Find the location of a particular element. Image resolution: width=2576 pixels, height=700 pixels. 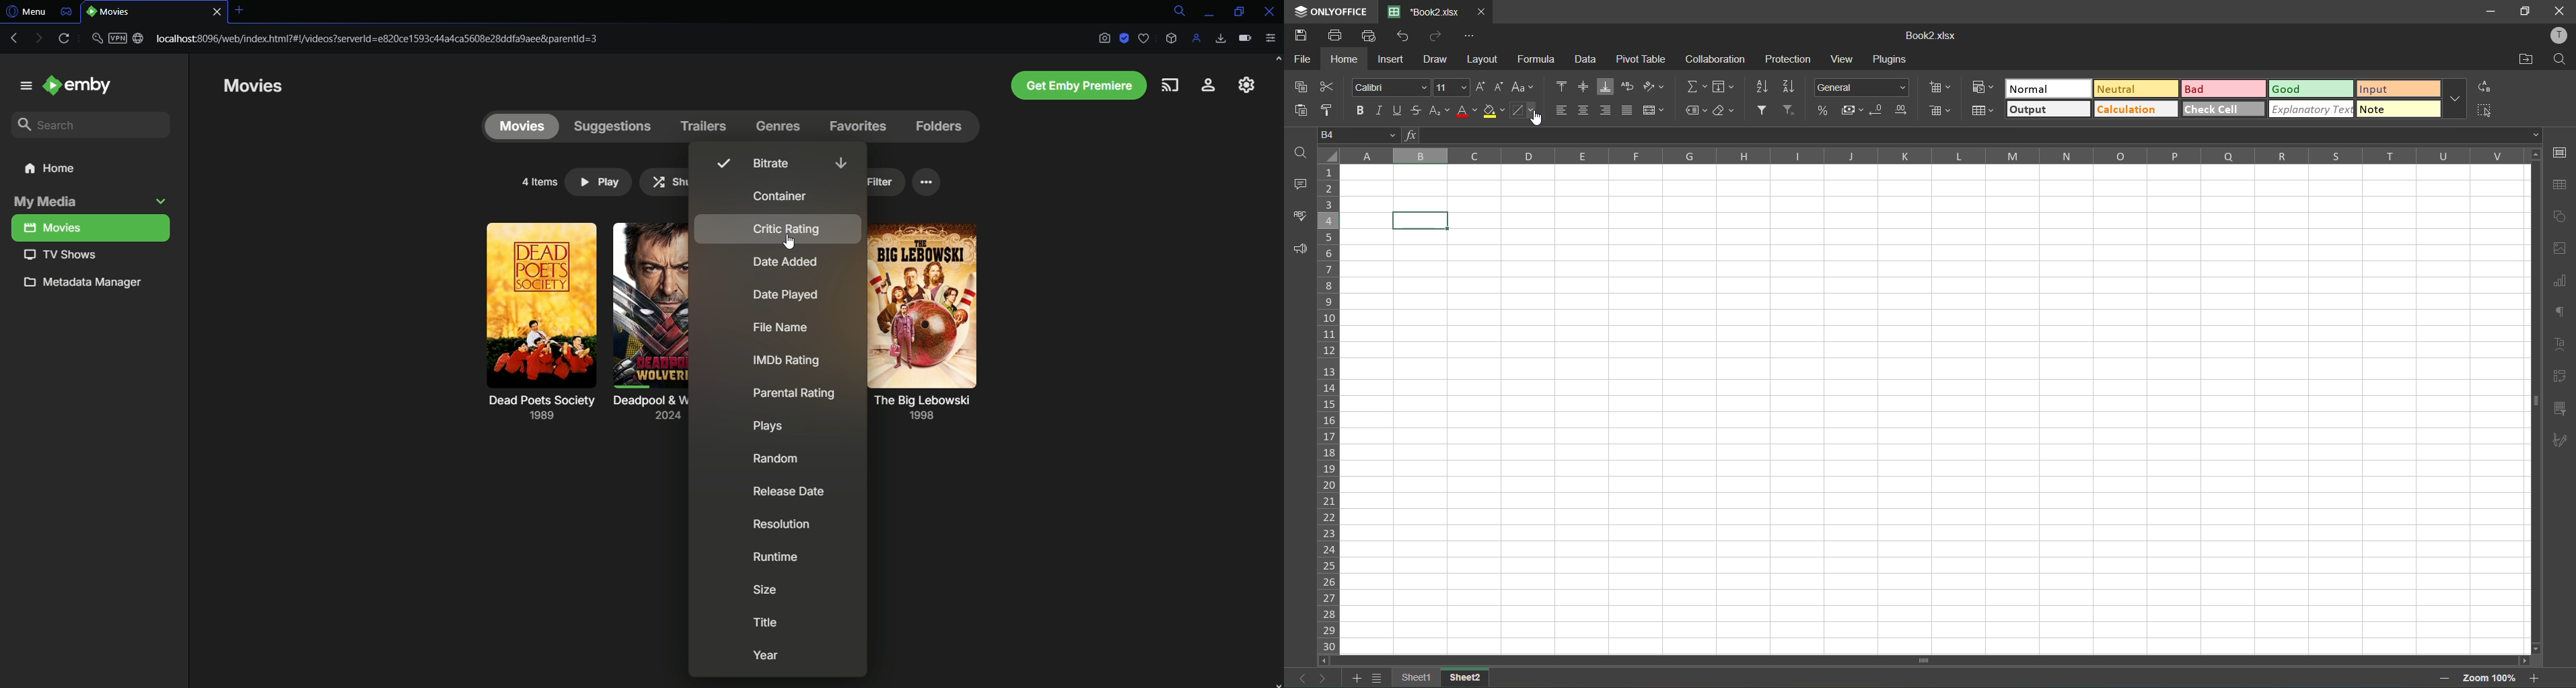

underline is located at coordinates (1396, 110).